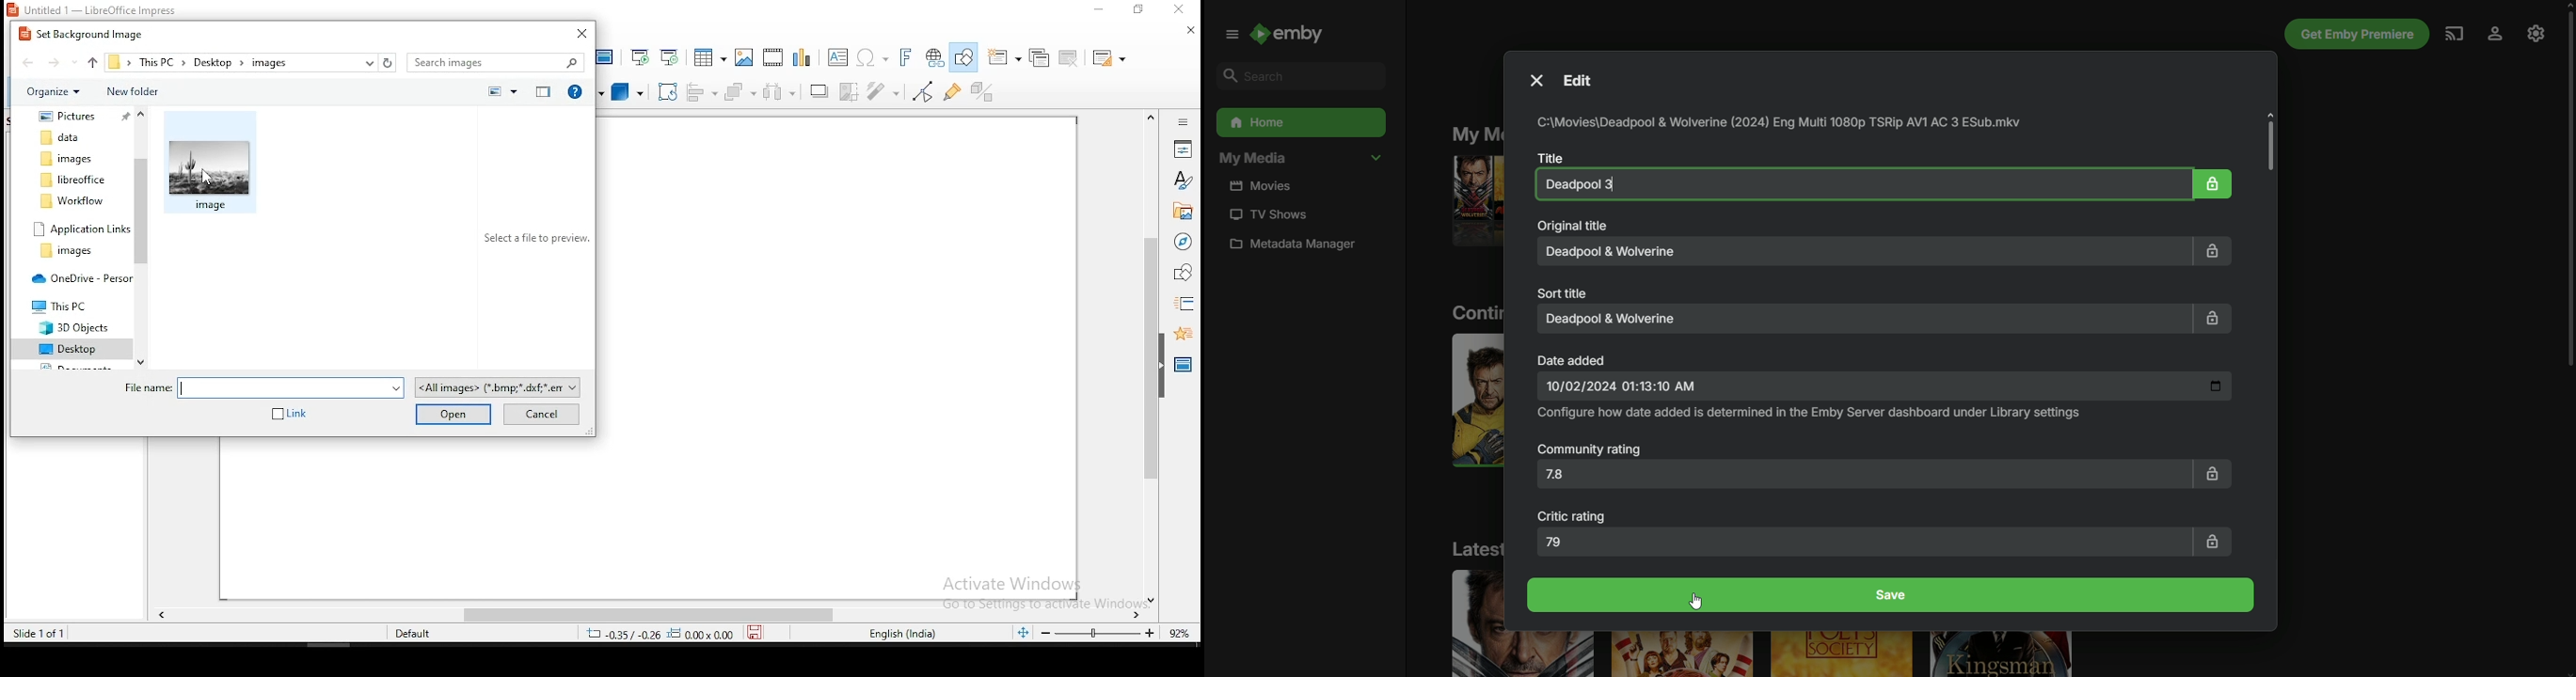 The height and width of the screenshot is (700, 2576). What do you see at coordinates (1069, 57) in the screenshot?
I see `delete slide` at bounding box center [1069, 57].